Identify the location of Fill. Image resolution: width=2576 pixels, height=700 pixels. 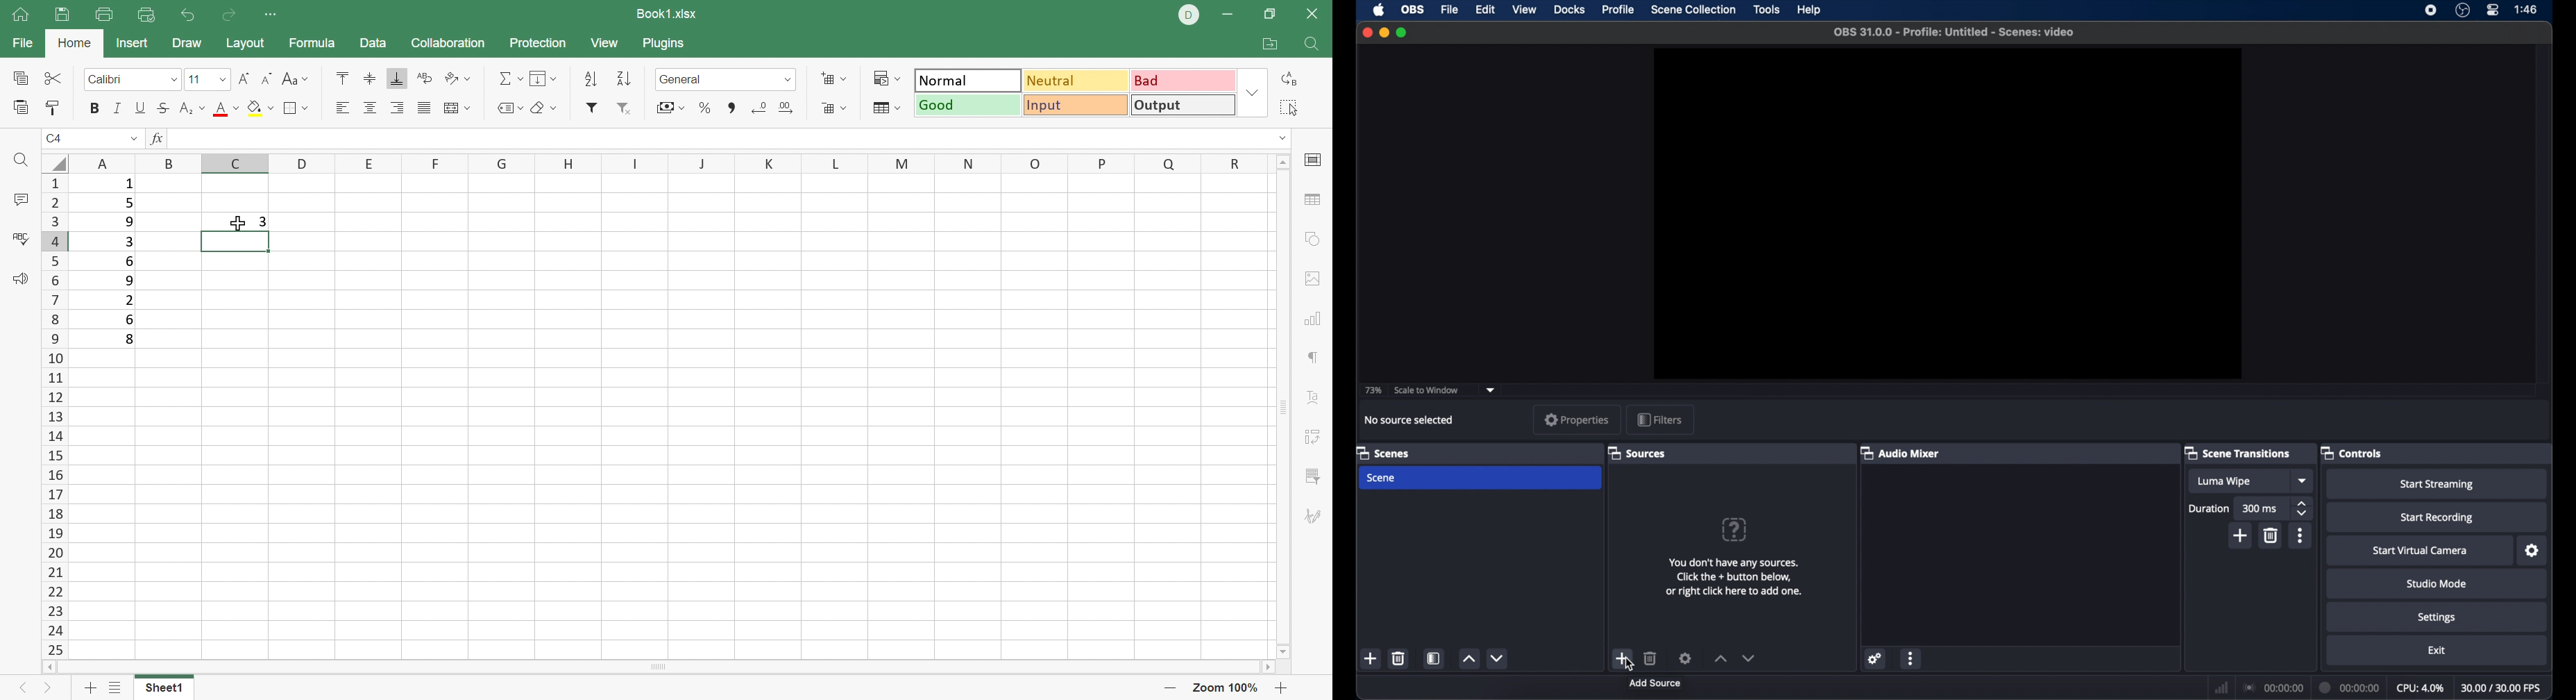
(544, 79).